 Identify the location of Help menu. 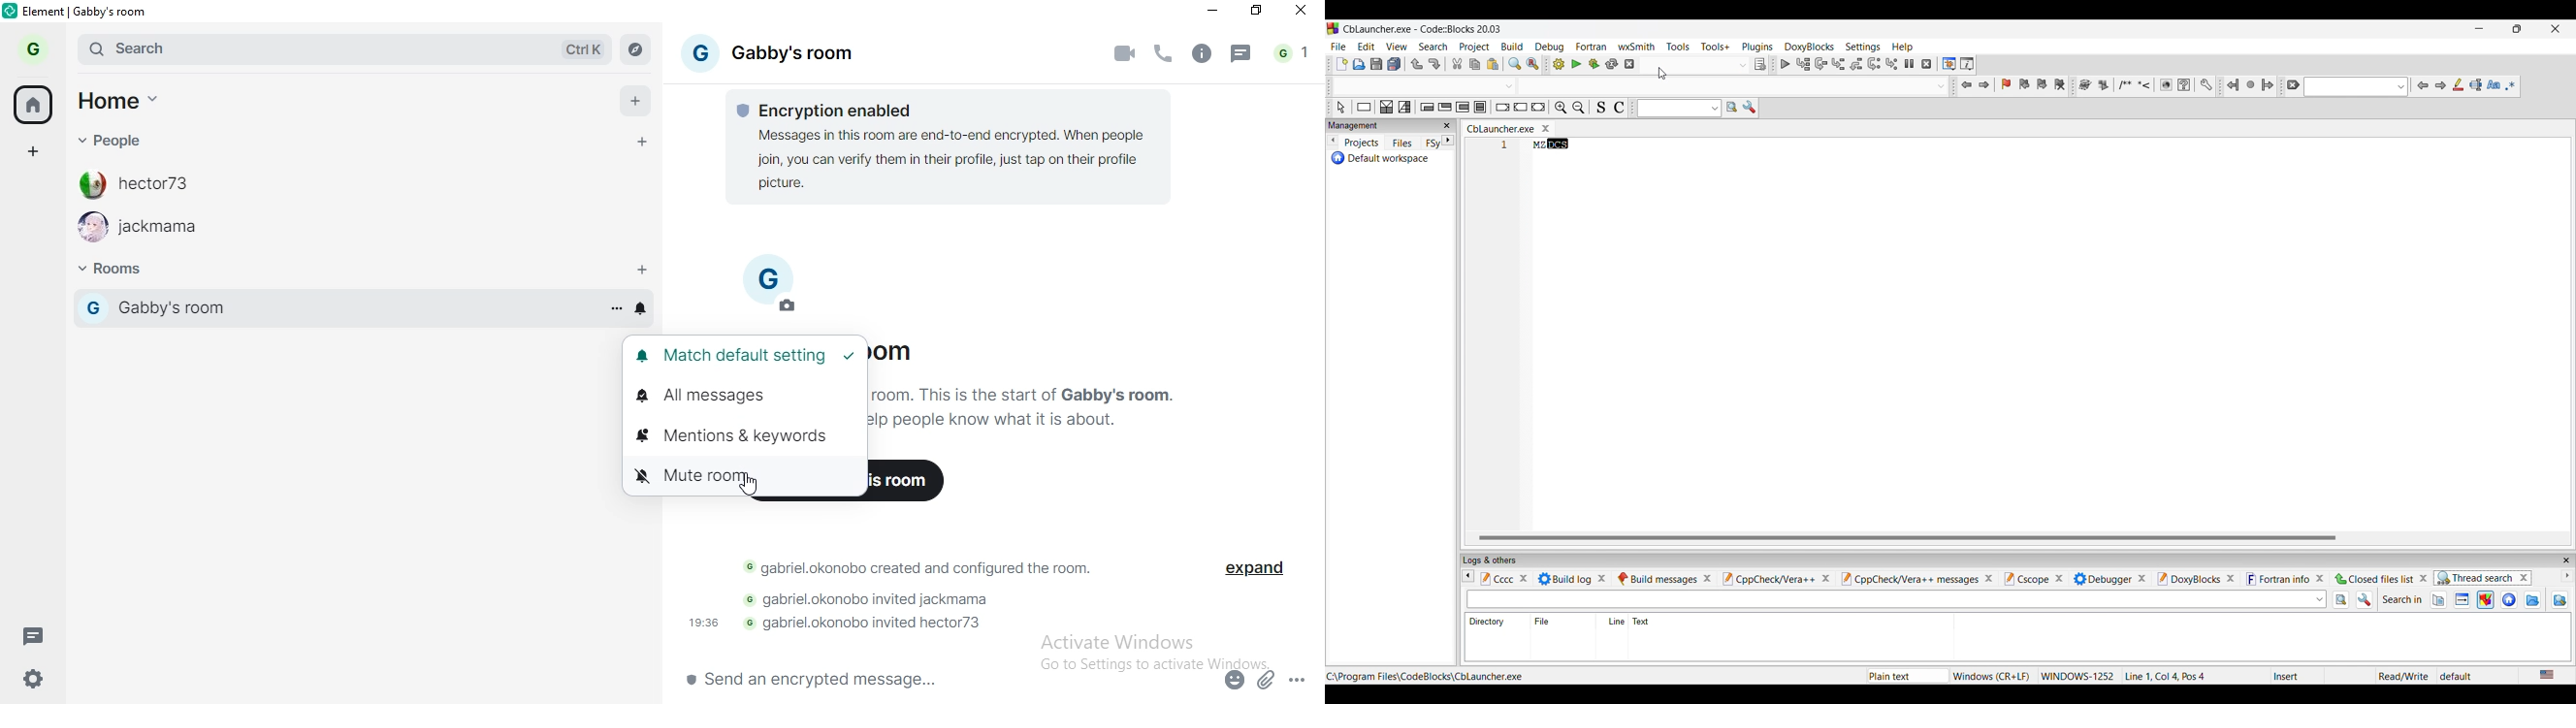
(1903, 47).